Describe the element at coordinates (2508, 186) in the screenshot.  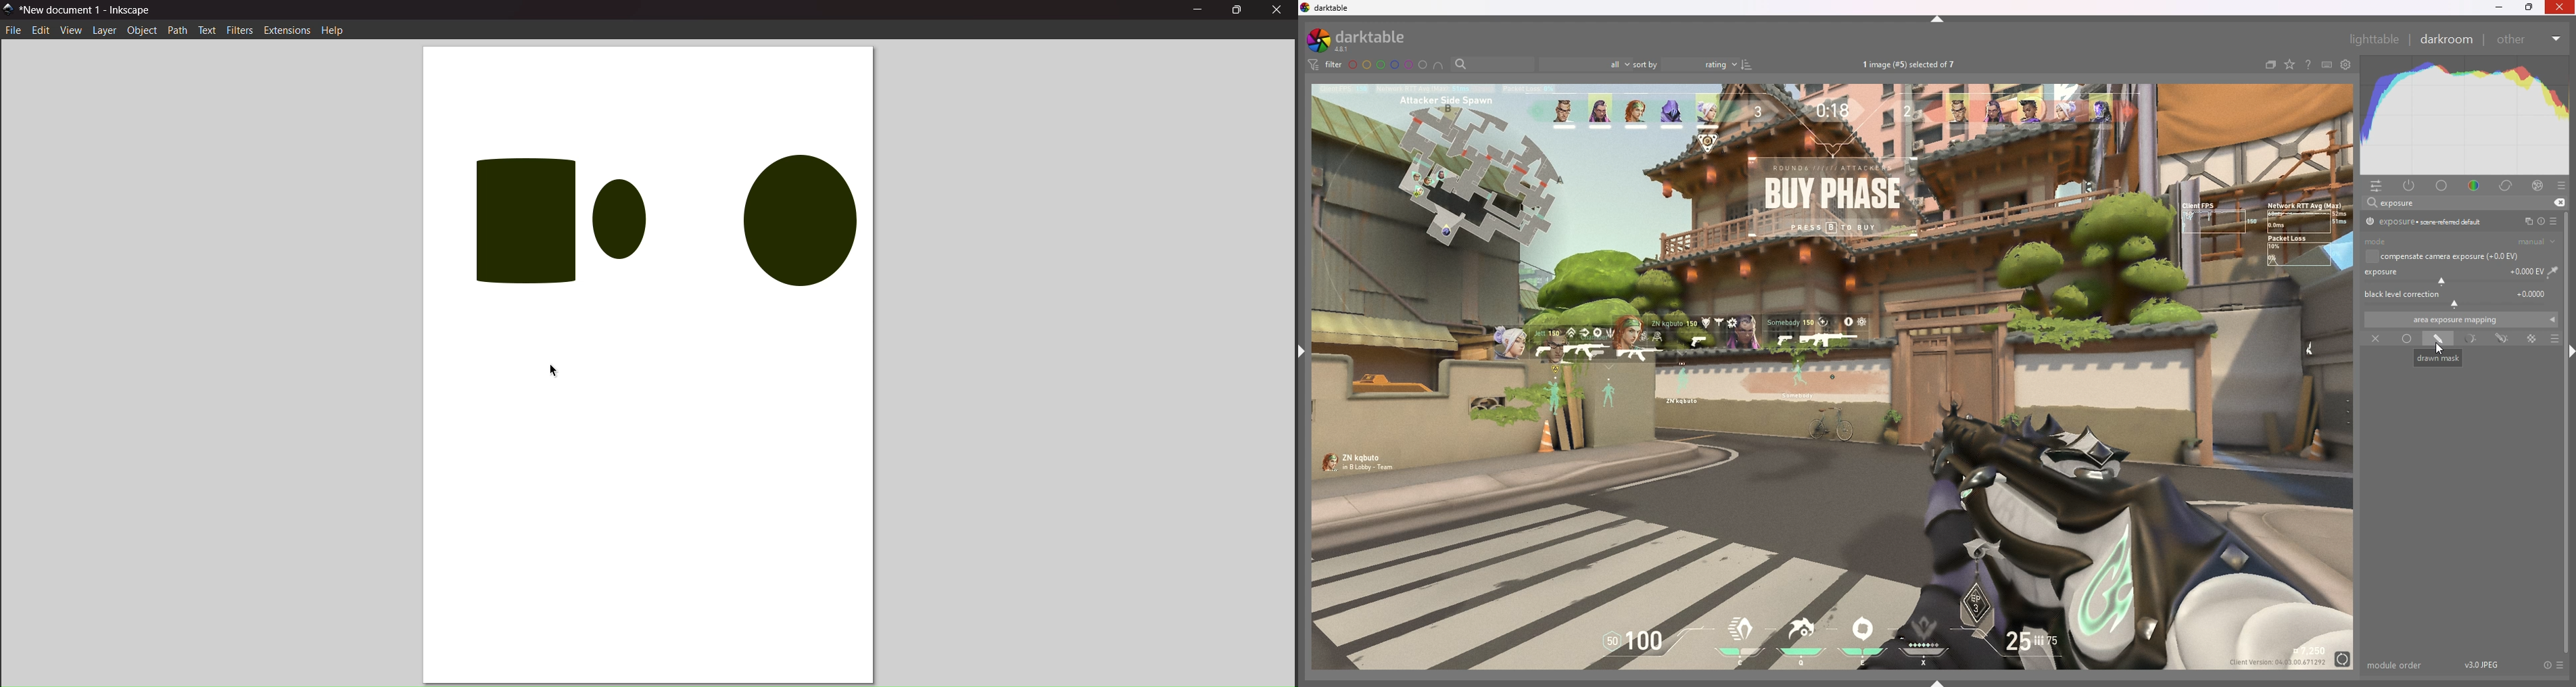
I see `correct` at that location.